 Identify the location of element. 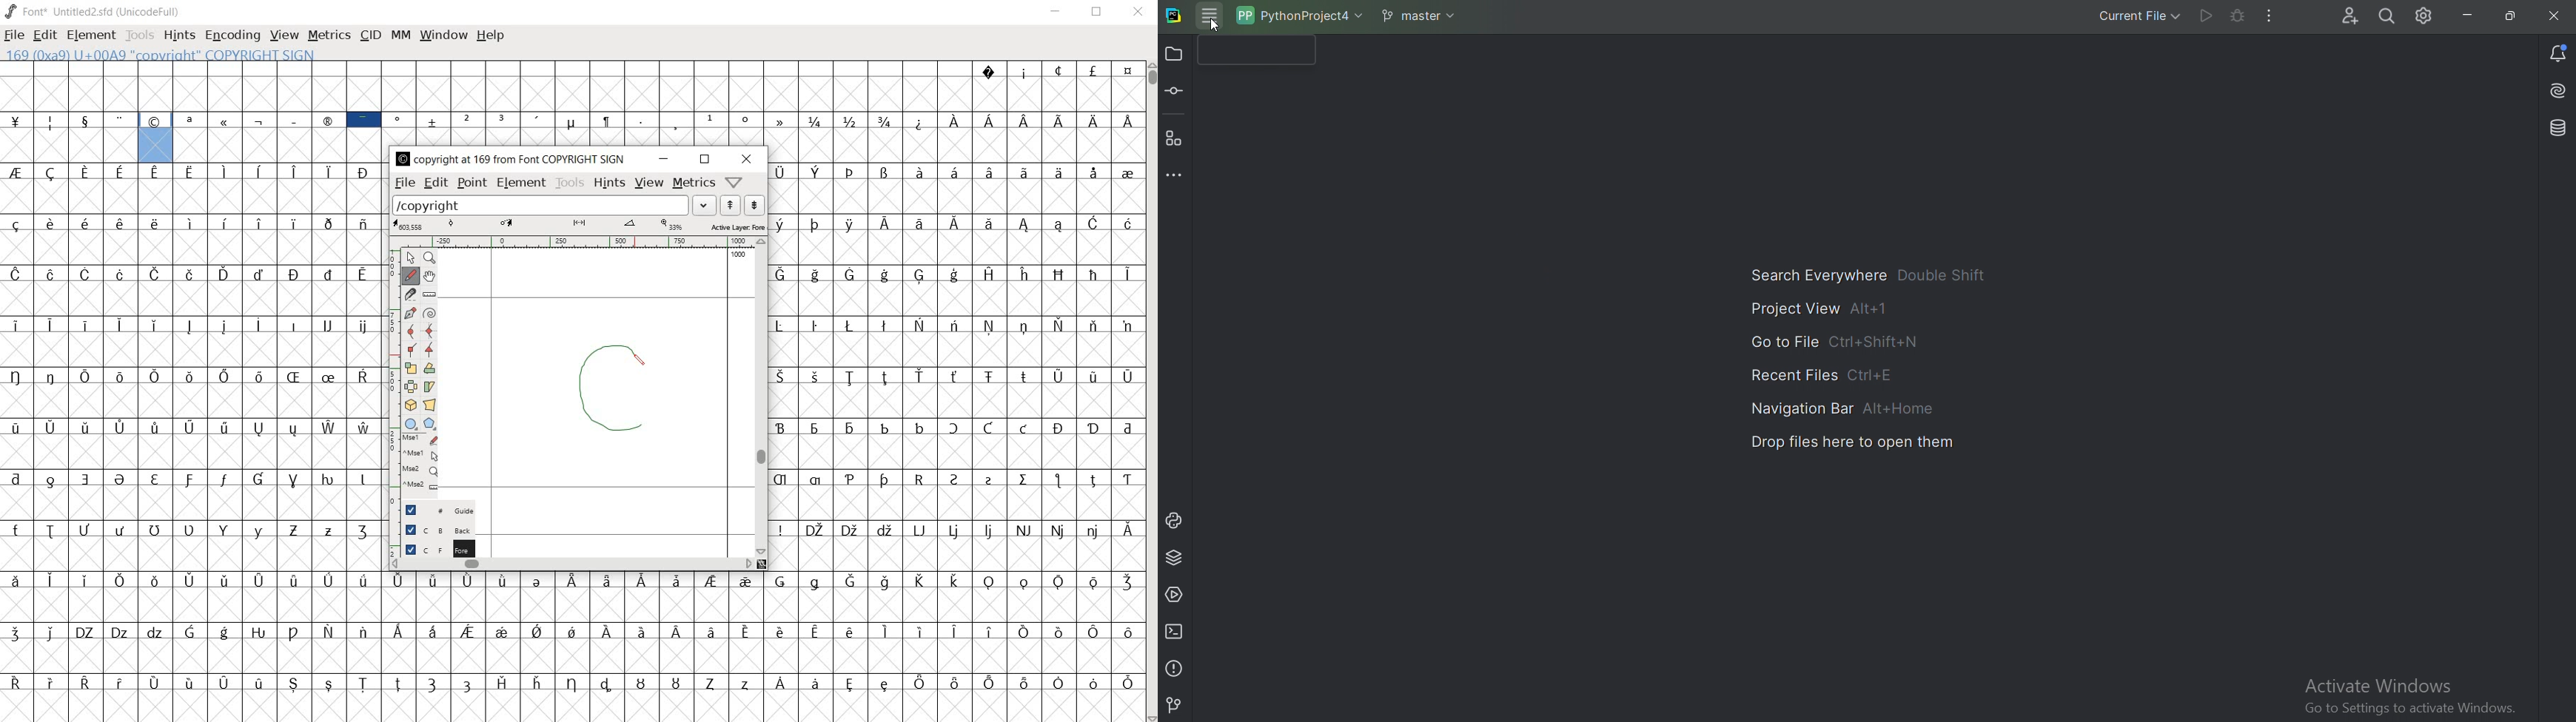
(91, 35).